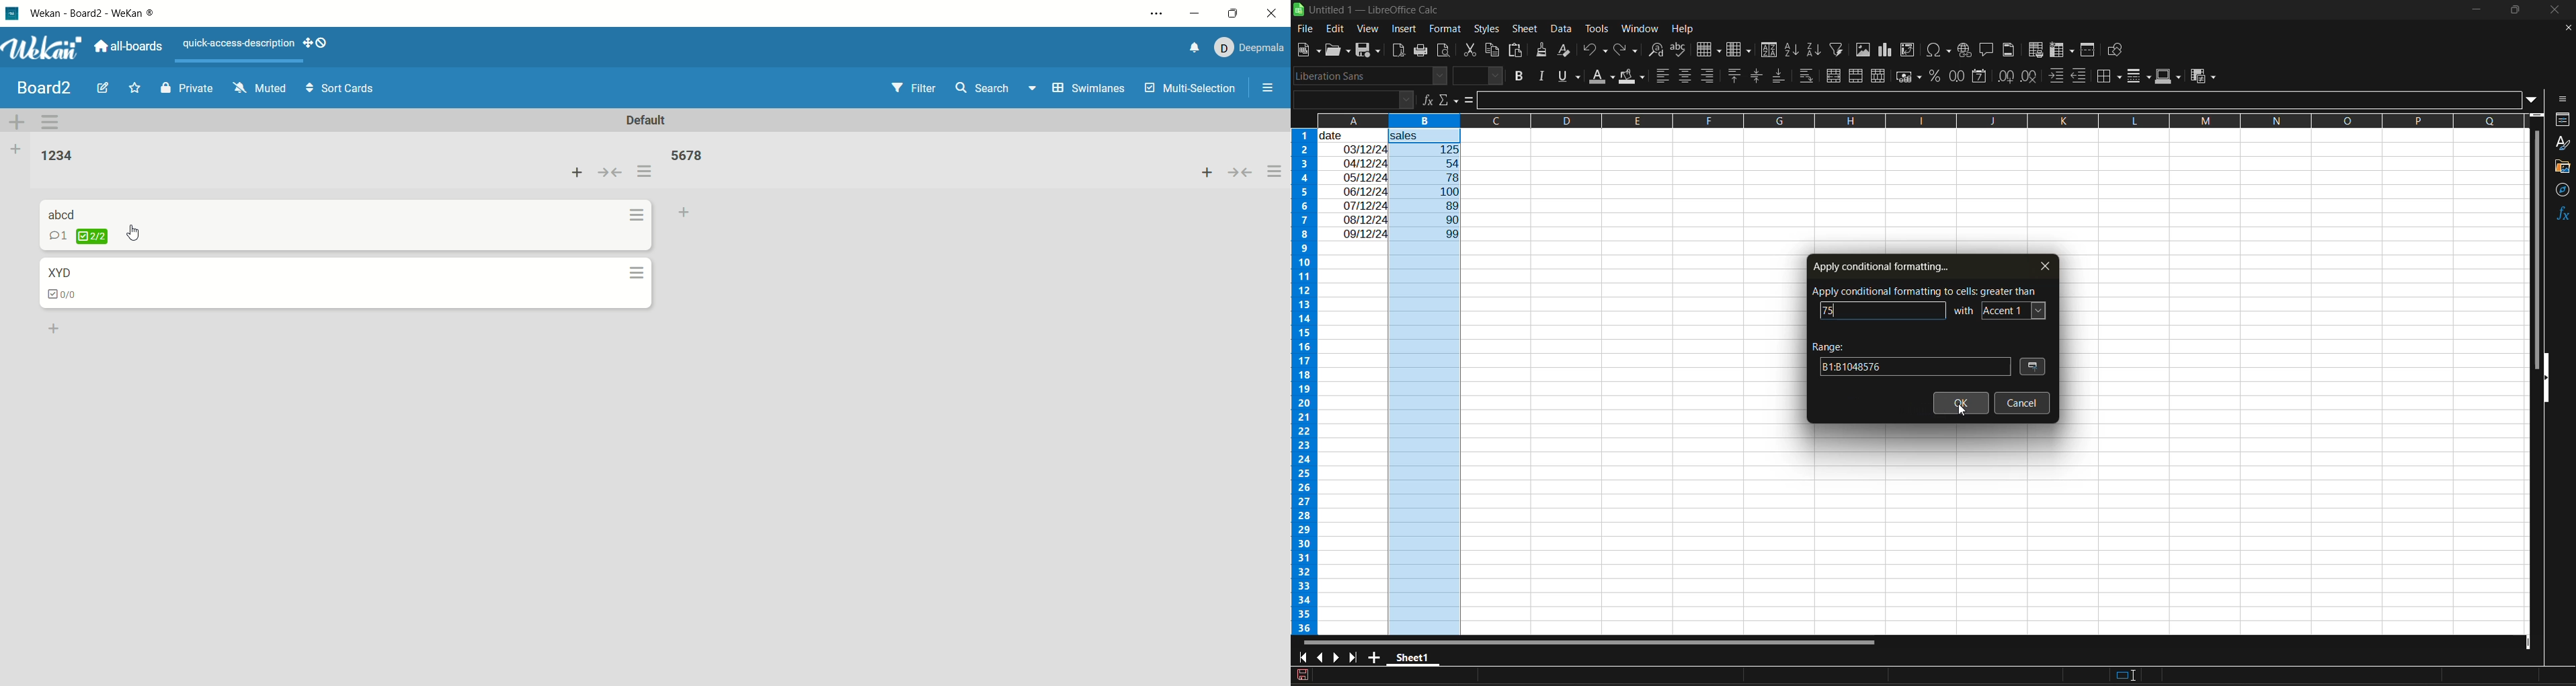  What do you see at coordinates (1193, 49) in the screenshot?
I see `notification` at bounding box center [1193, 49].